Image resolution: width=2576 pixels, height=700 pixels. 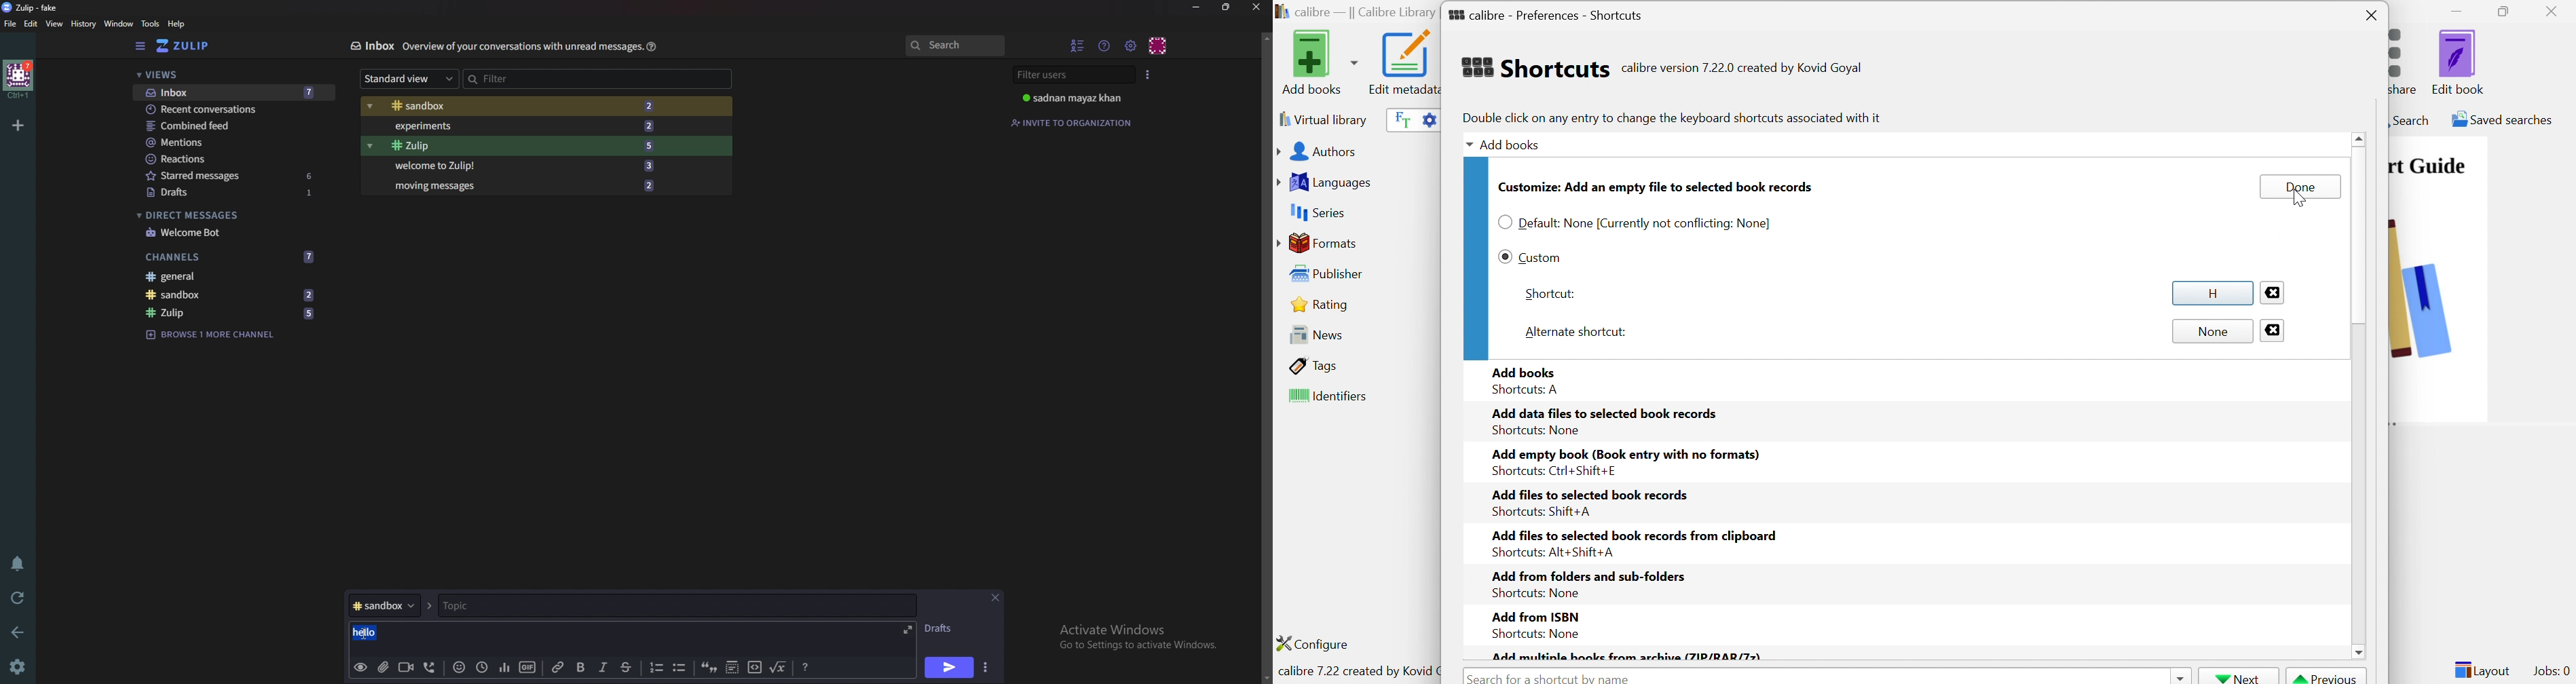 What do you see at coordinates (1656, 187) in the screenshot?
I see `Customize: Add an empty file to selected book records` at bounding box center [1656, 187].